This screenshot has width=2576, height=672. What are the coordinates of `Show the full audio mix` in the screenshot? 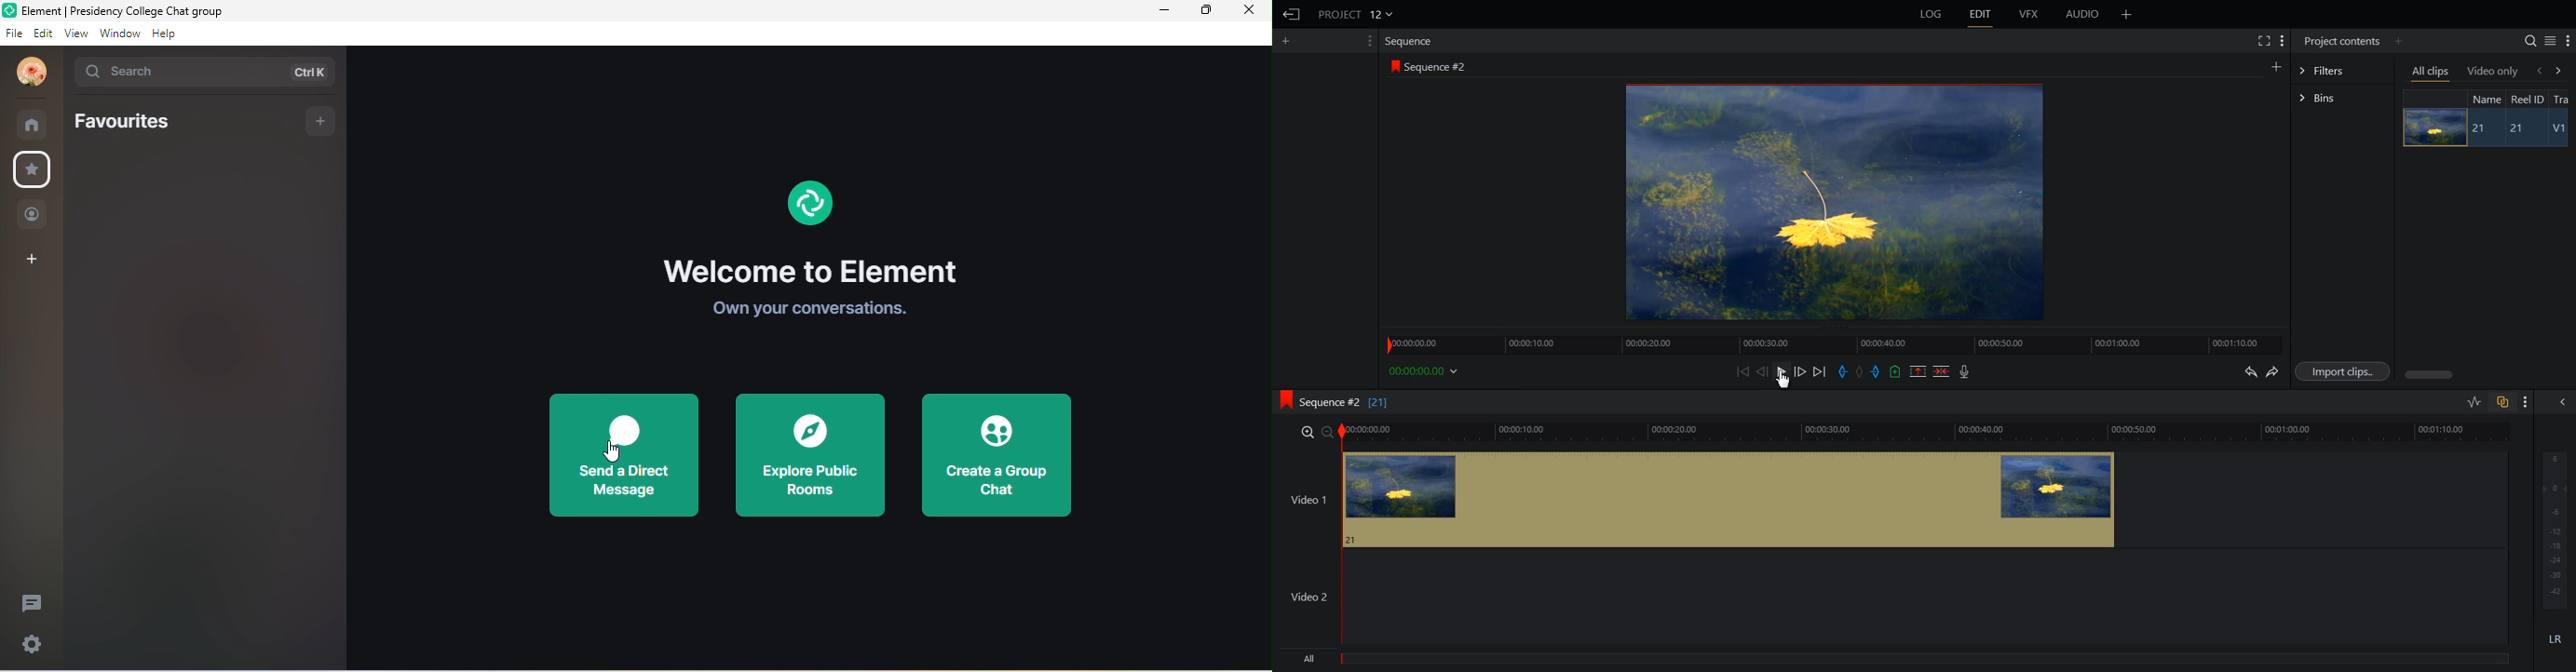 It's located at (2559, 402).